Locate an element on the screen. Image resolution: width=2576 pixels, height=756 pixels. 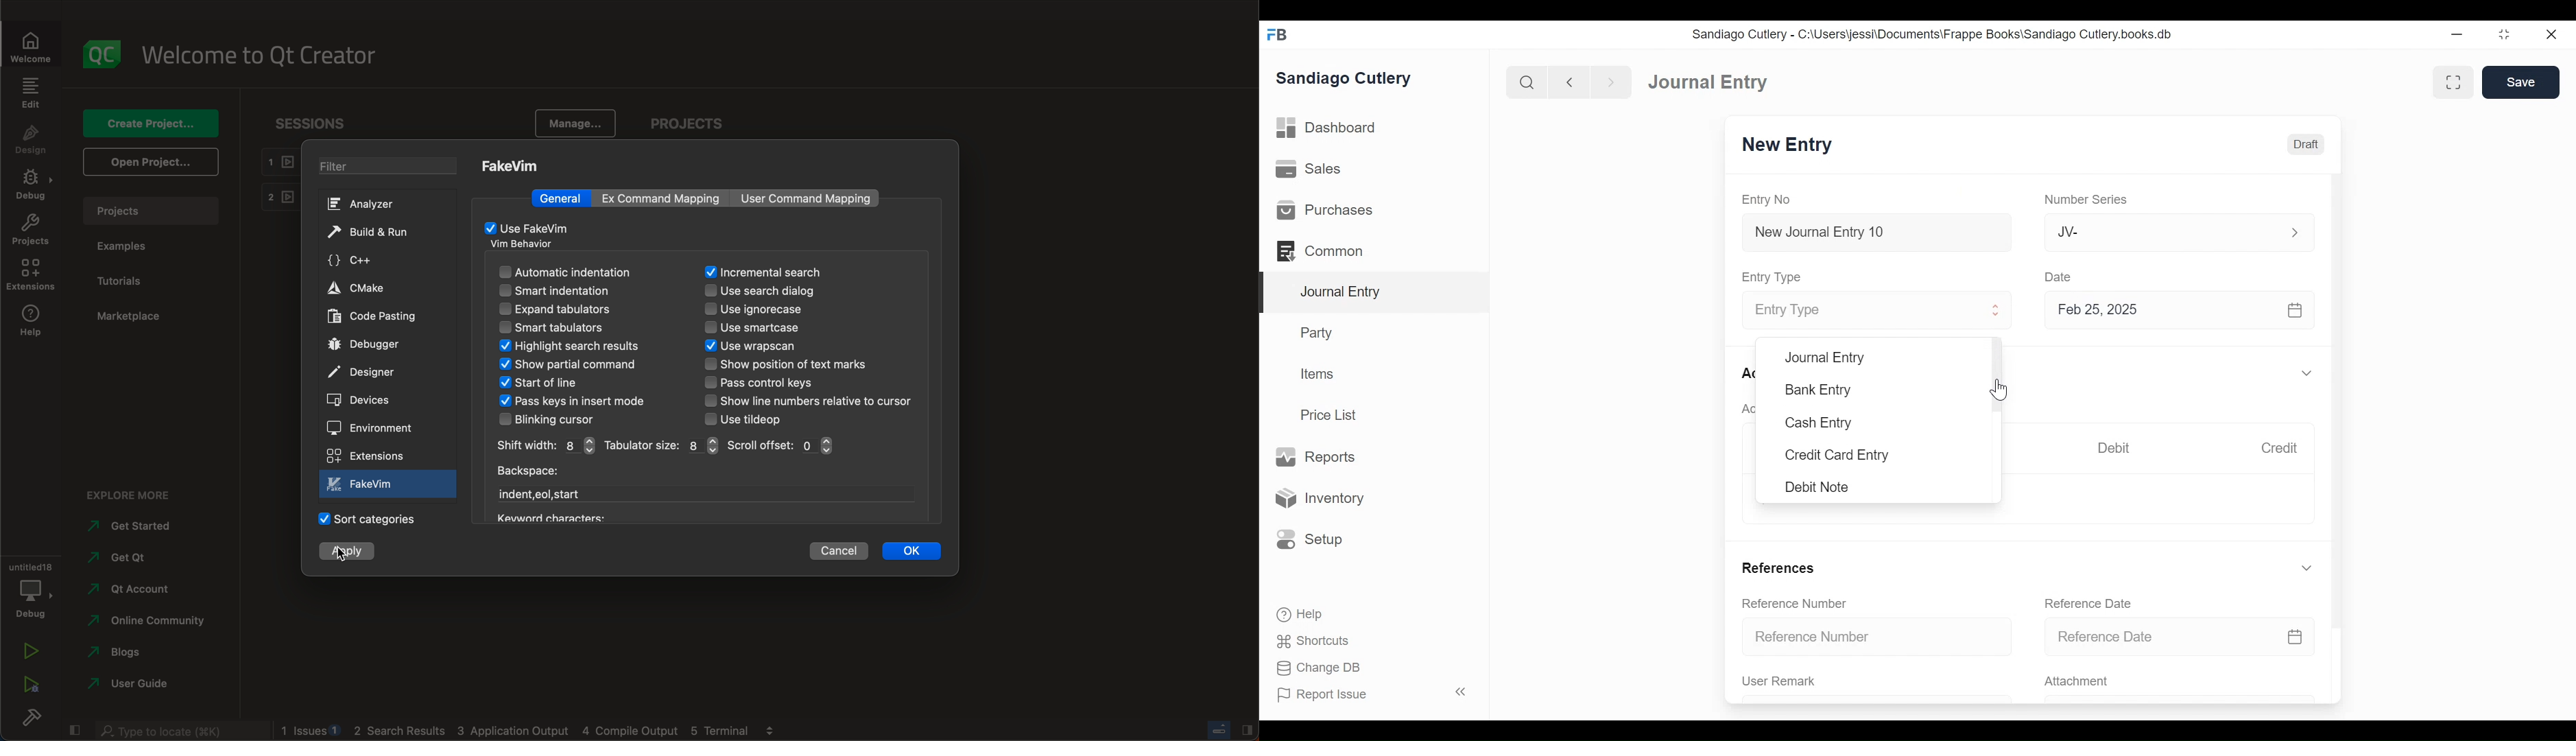
Draft is located at coordinates (2306, 145).